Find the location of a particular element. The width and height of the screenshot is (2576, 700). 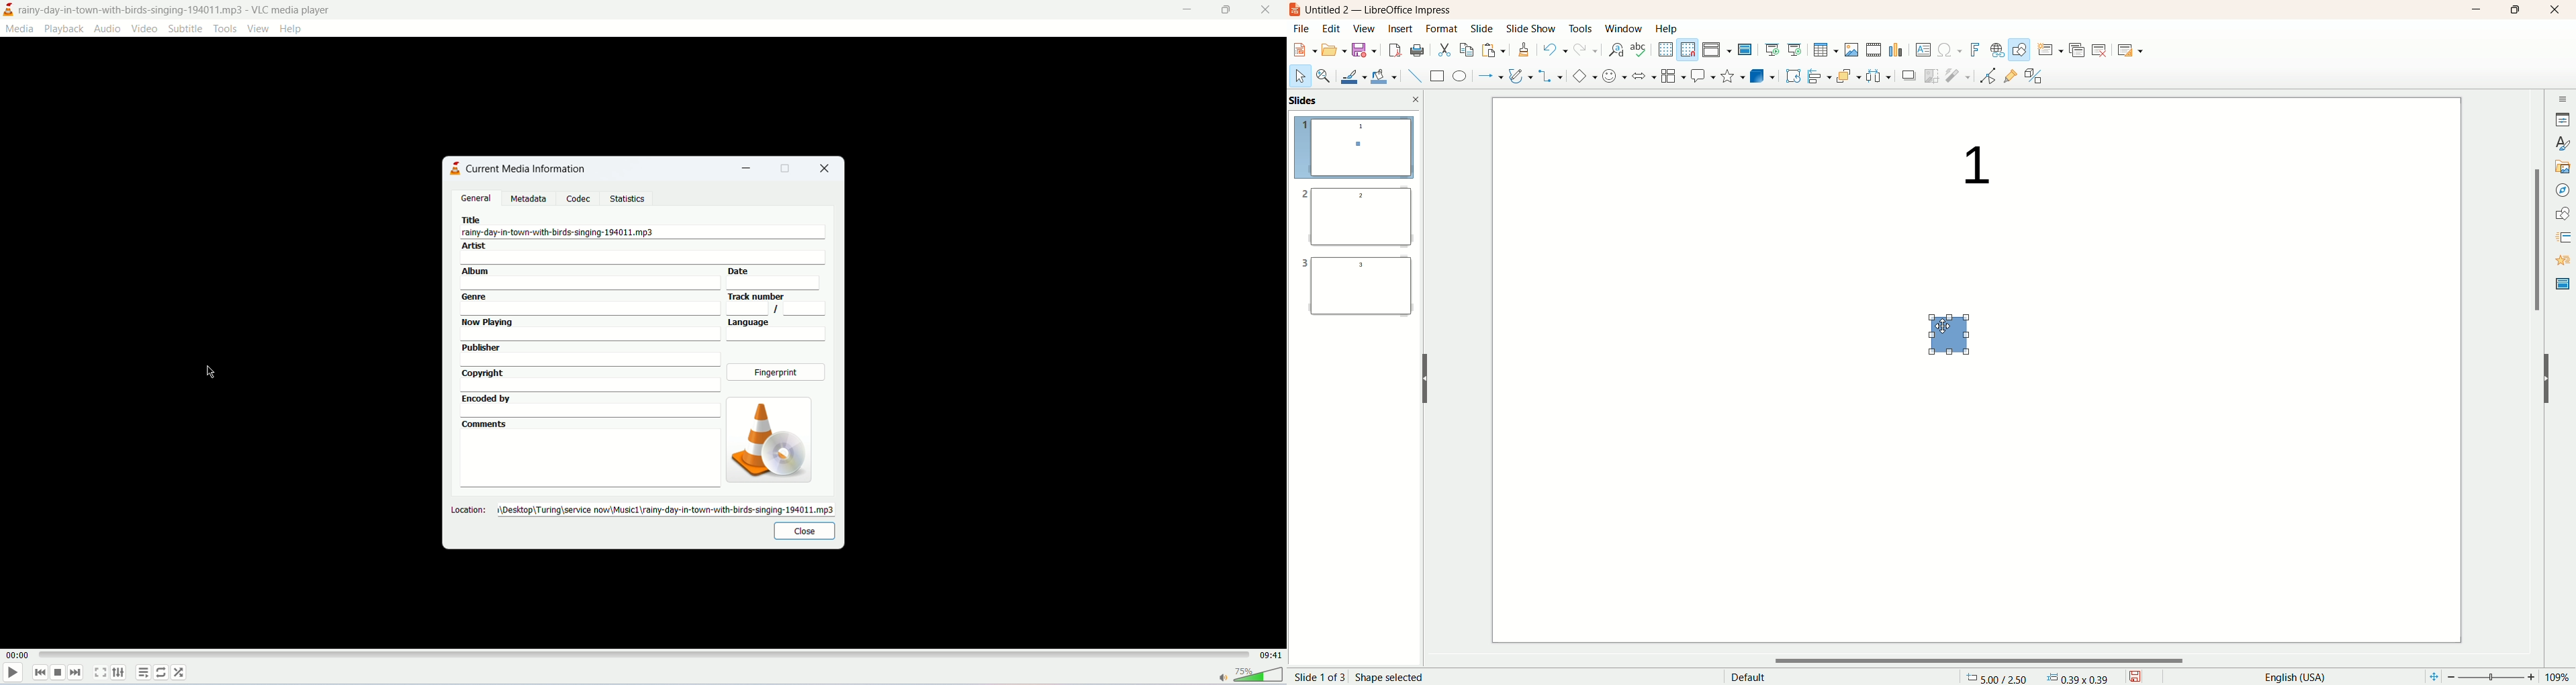

stars and banners is located at coordinates (1731, 75).